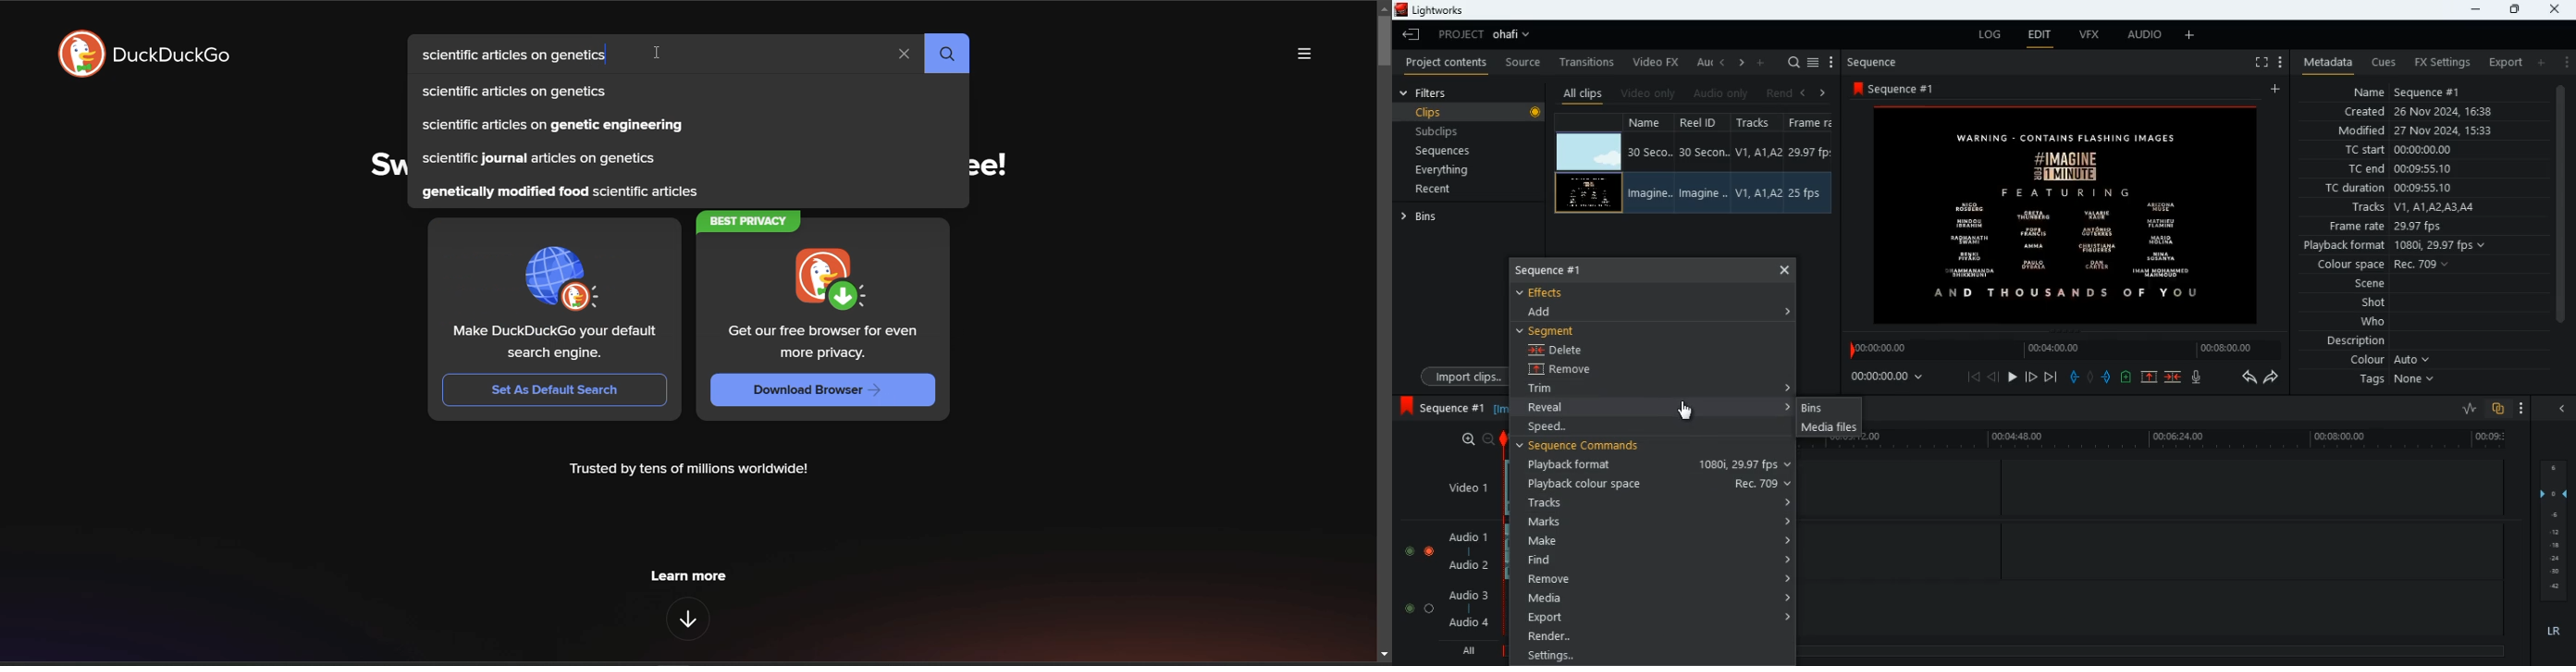 This screenshot has width=2576, height=672. Describe the element at coordinates (1658, 62) in the screenshot. I see `video fx` at that location.